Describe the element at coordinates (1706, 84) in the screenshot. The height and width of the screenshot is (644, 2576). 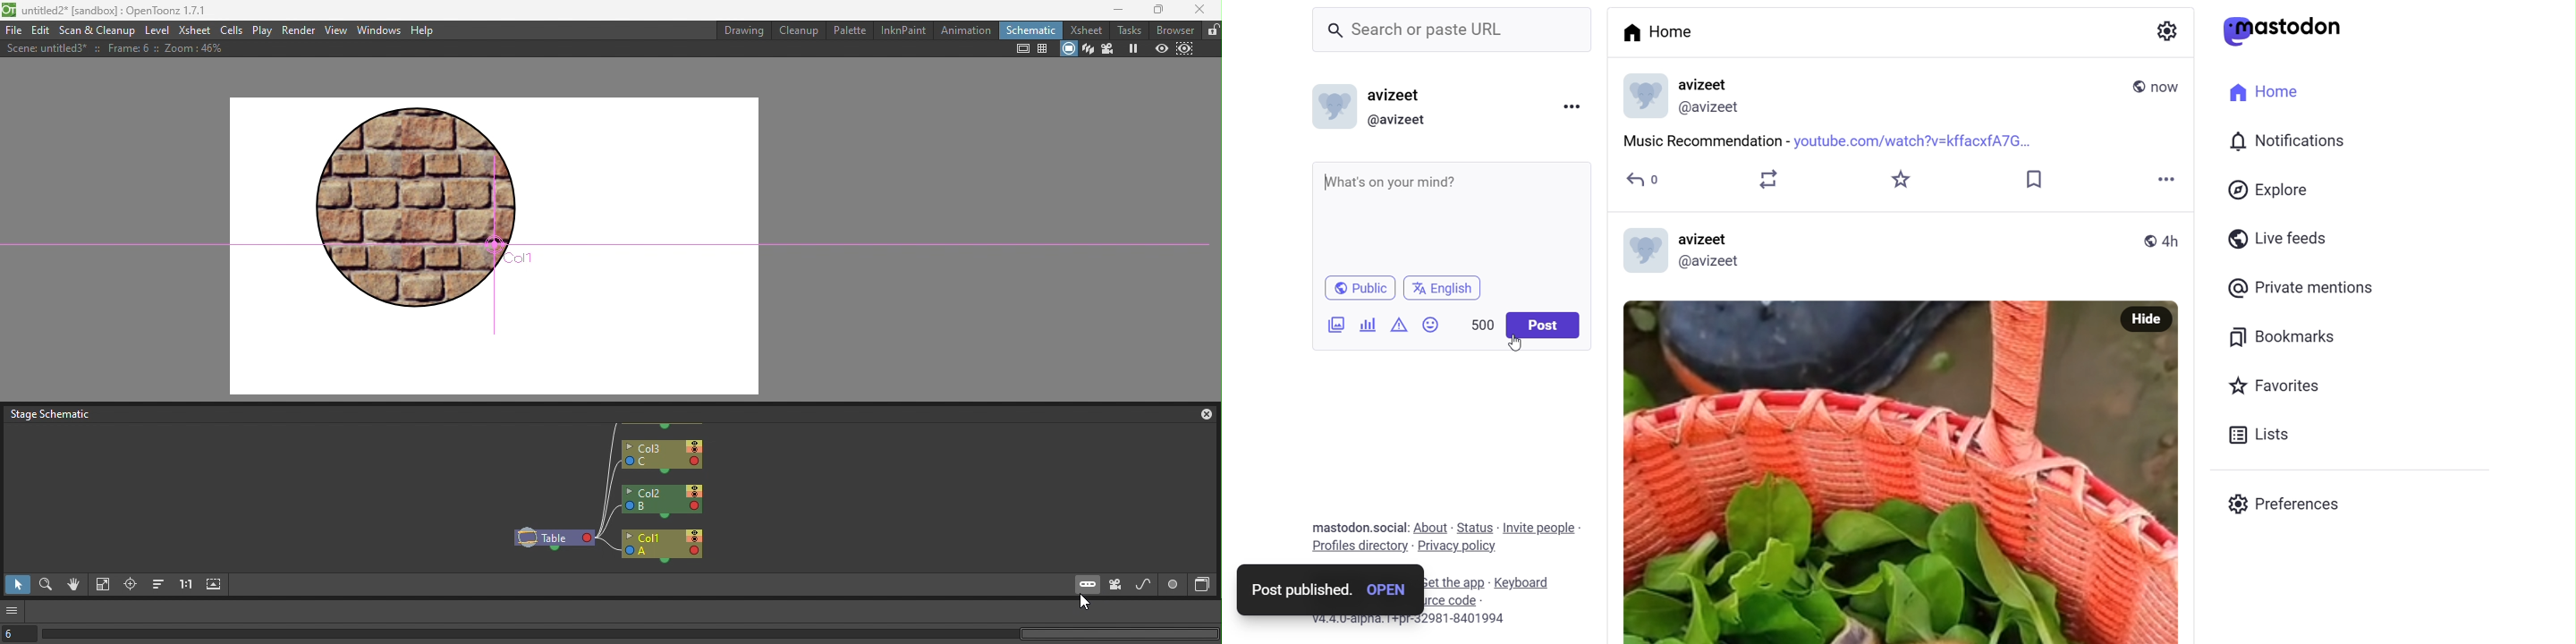
I see `avizeet` at that location.